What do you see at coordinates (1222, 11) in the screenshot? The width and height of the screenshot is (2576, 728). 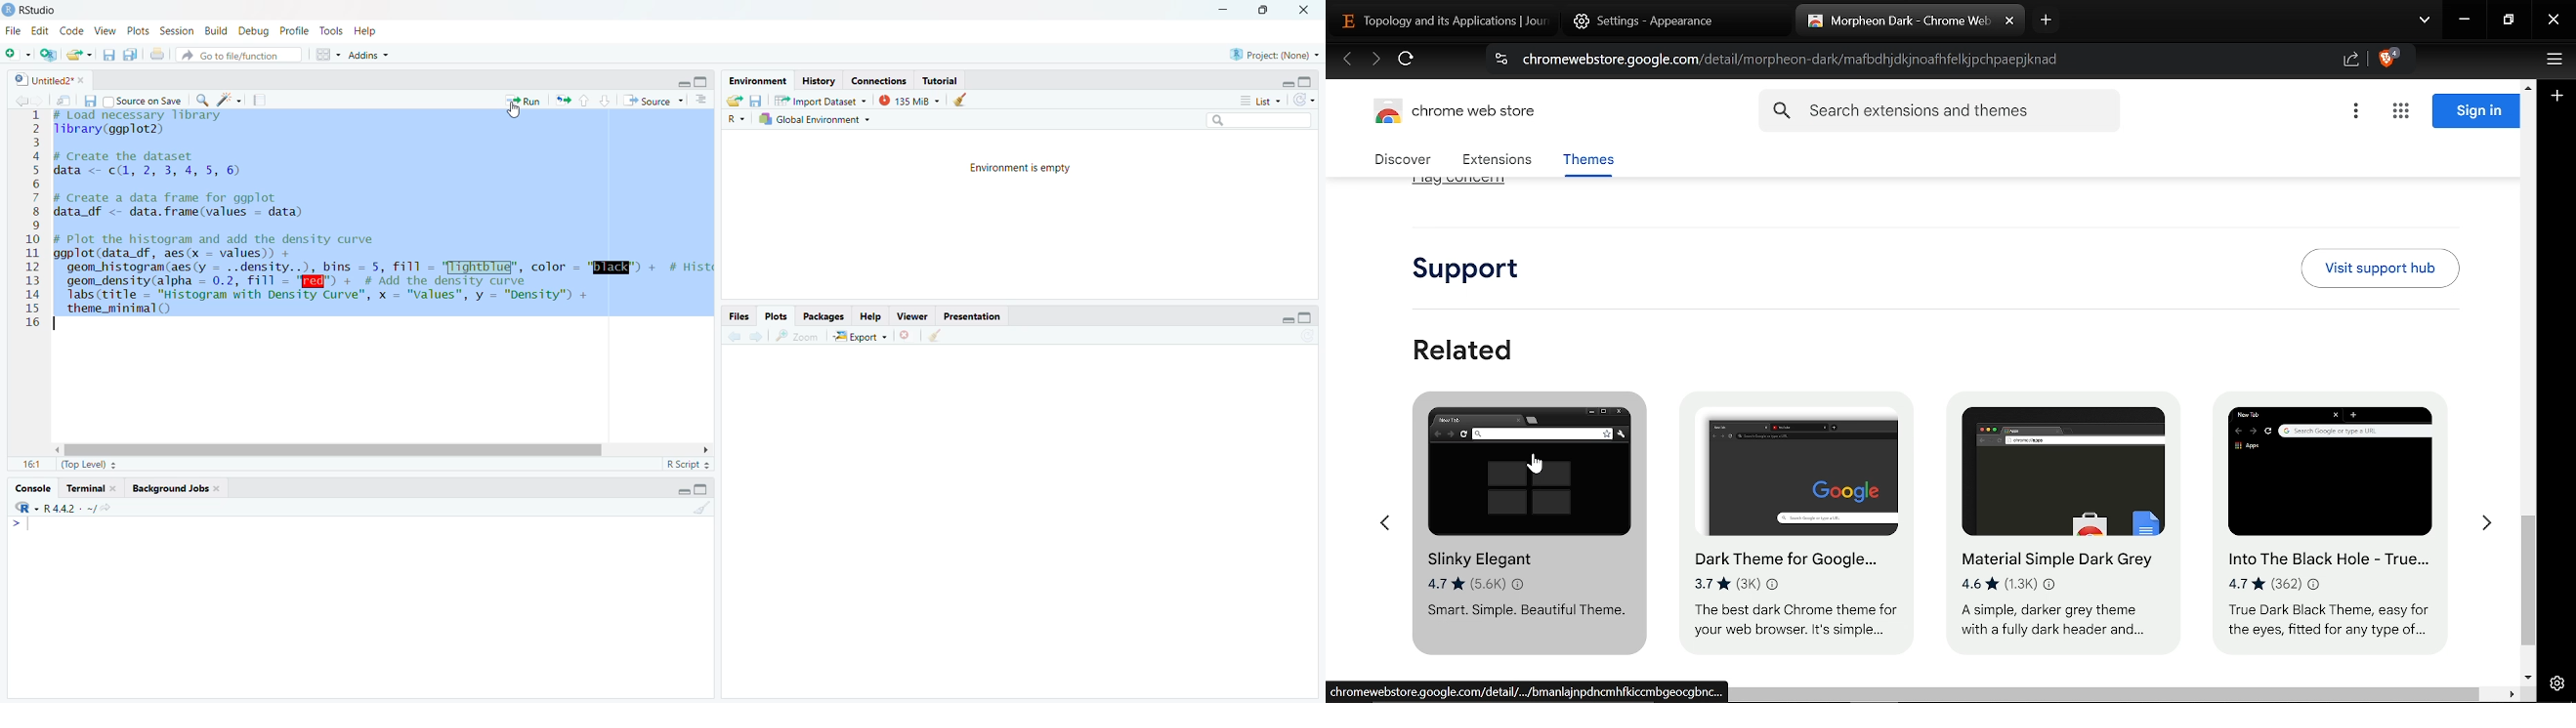 I see `minimize` at bounding box center [1222, 11].